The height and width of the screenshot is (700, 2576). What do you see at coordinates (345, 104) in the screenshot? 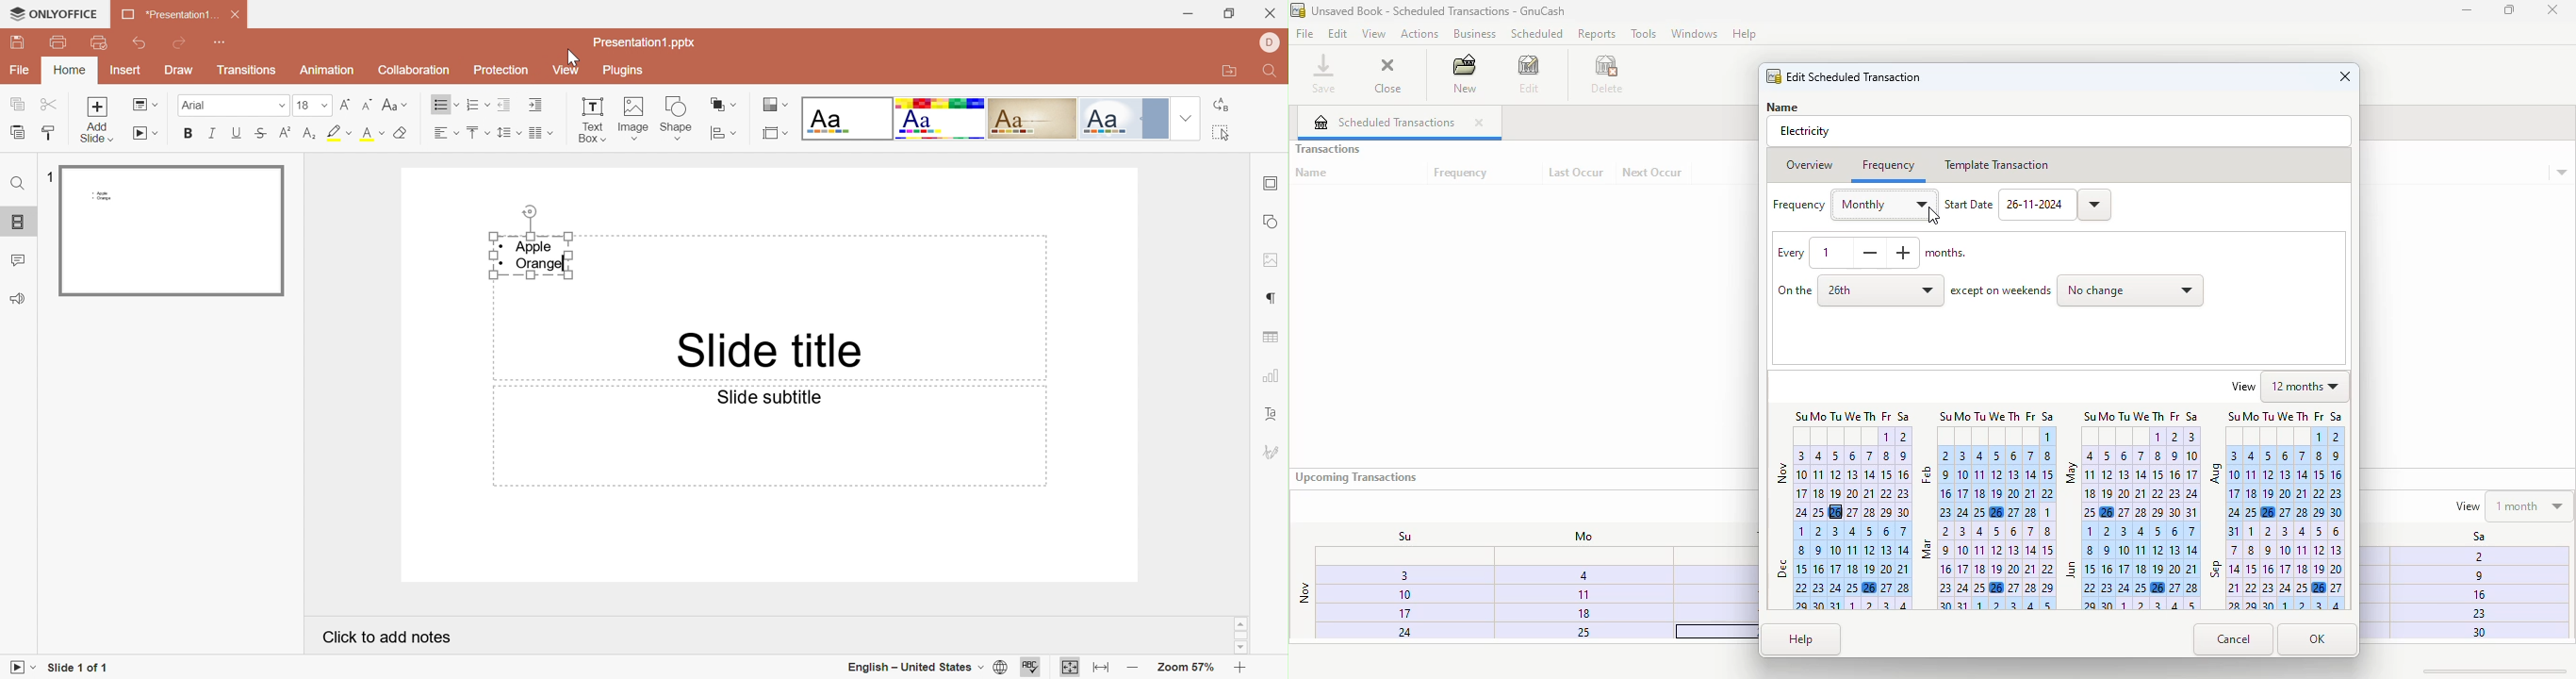
I see `Increment font size` at bounding box center [345, 104].